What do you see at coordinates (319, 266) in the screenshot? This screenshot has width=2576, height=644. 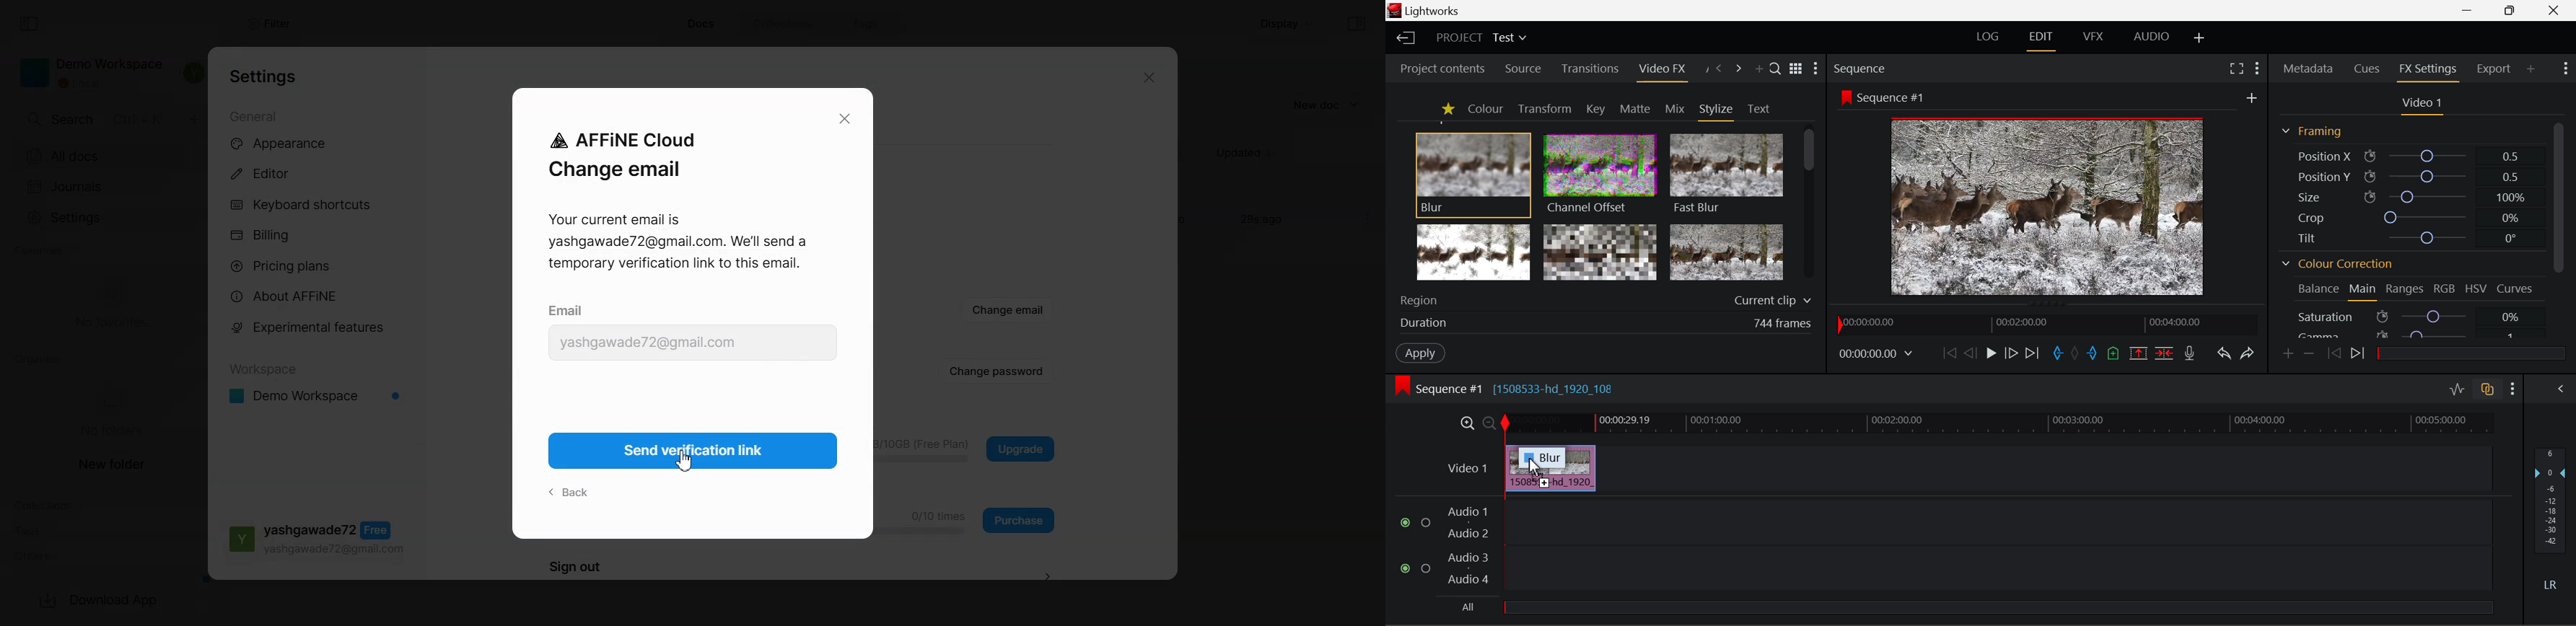 I see `Pricing plans` at bounding box center [319, 266].